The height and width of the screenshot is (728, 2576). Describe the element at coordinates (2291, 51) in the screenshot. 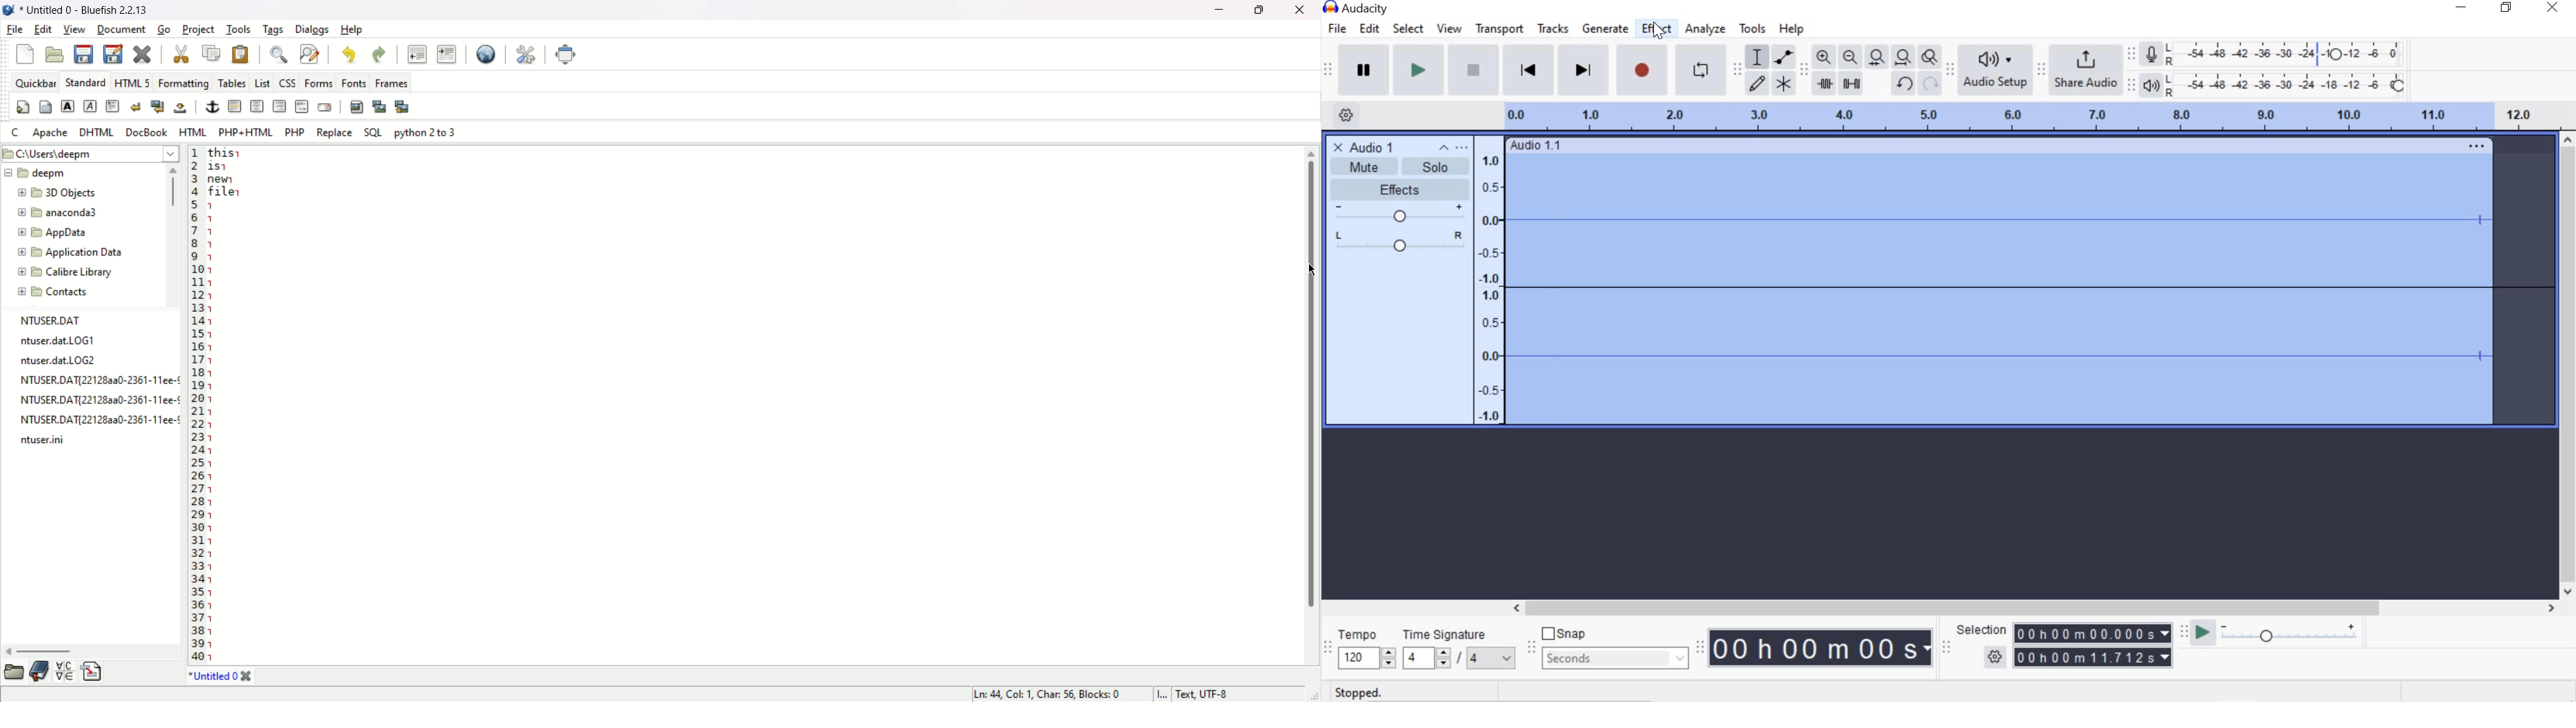

I see `Recording level` at that location.